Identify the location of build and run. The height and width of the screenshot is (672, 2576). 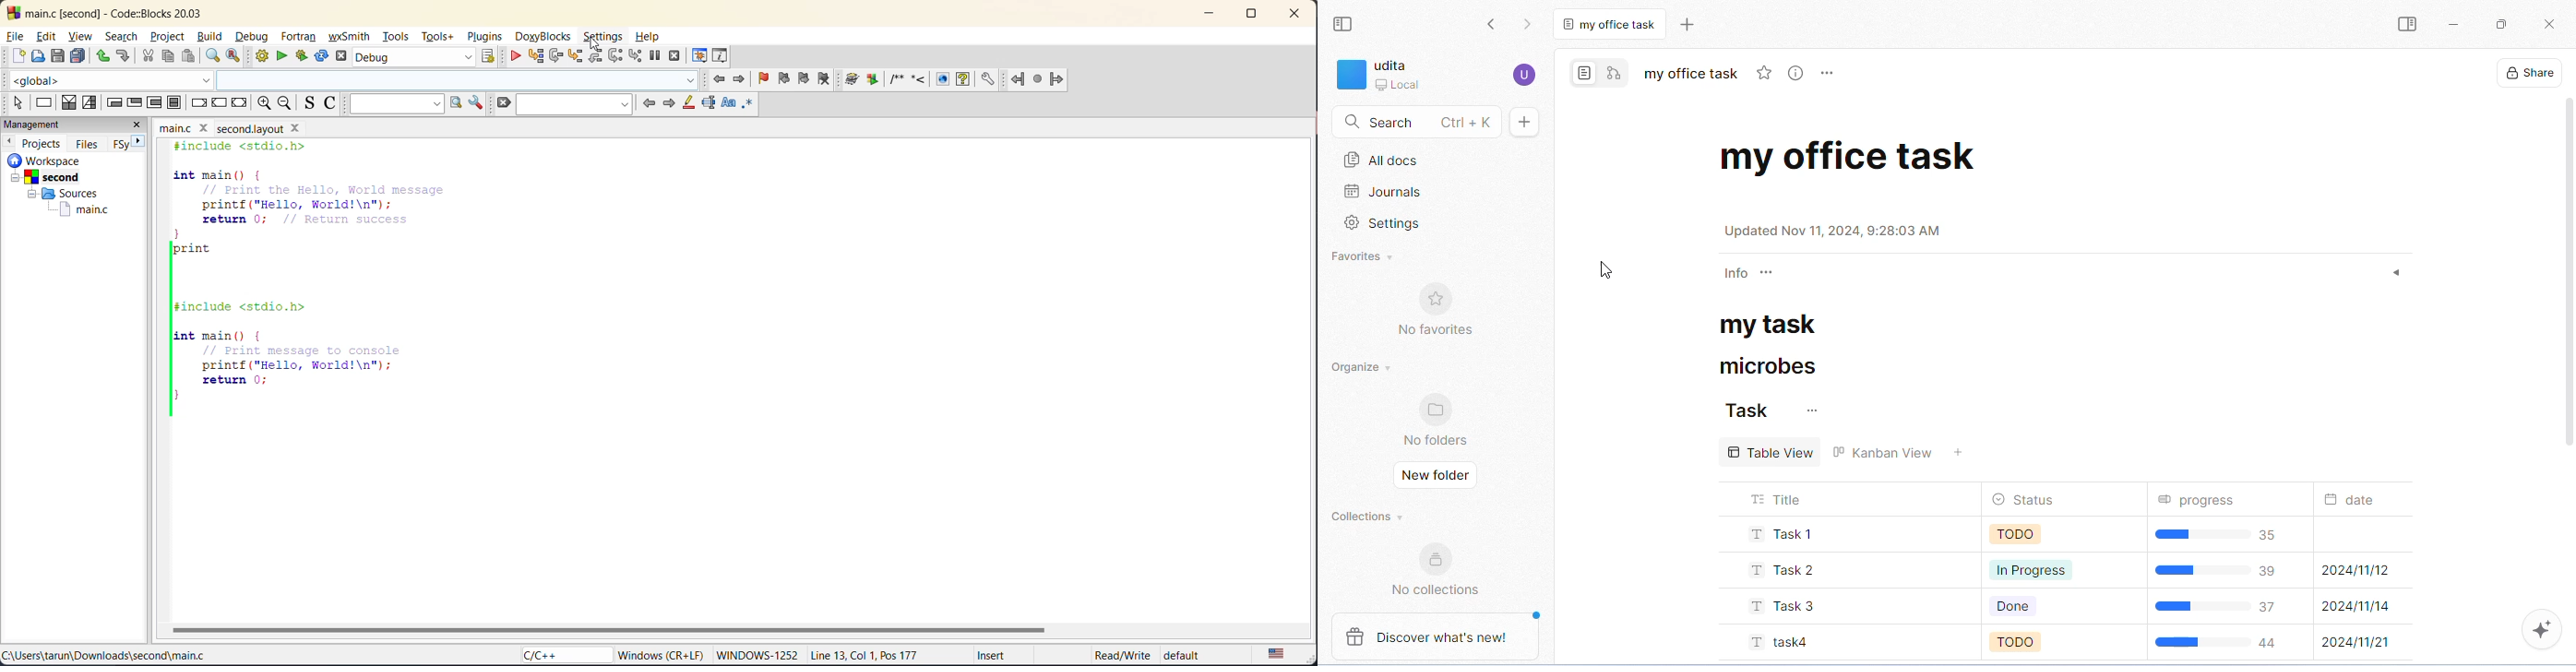
(307, 55).